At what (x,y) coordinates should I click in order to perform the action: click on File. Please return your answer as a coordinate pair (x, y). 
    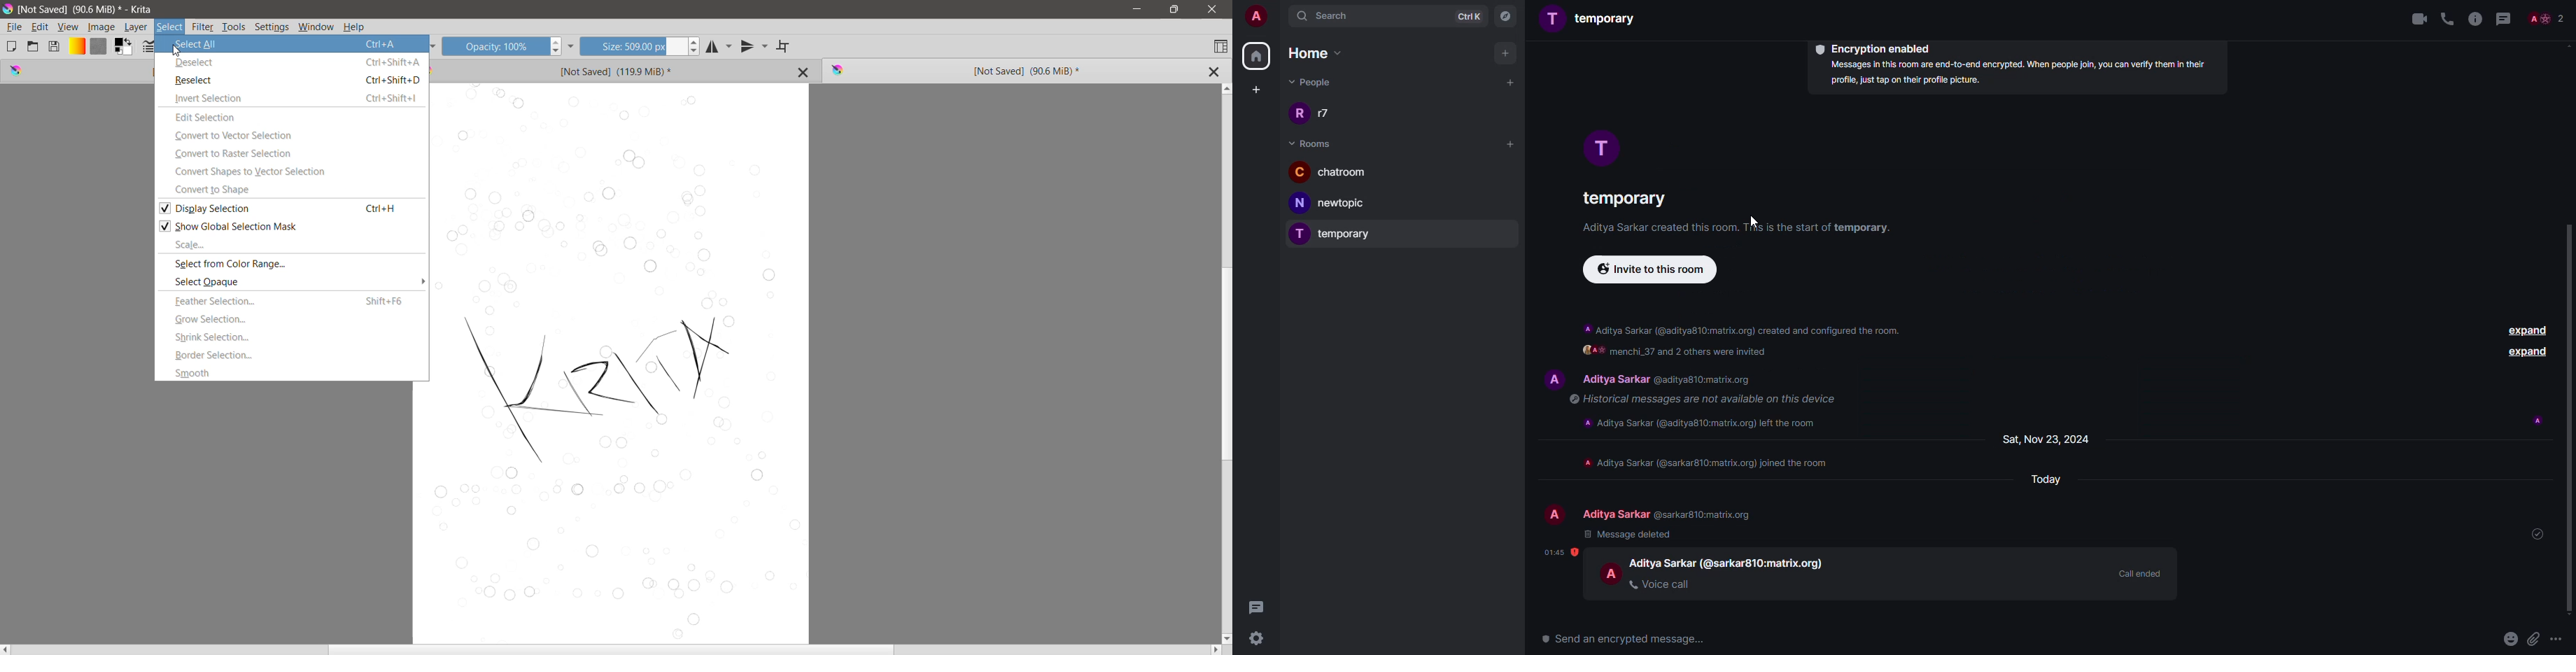
    Looking at the image, I should click on (14, 27).